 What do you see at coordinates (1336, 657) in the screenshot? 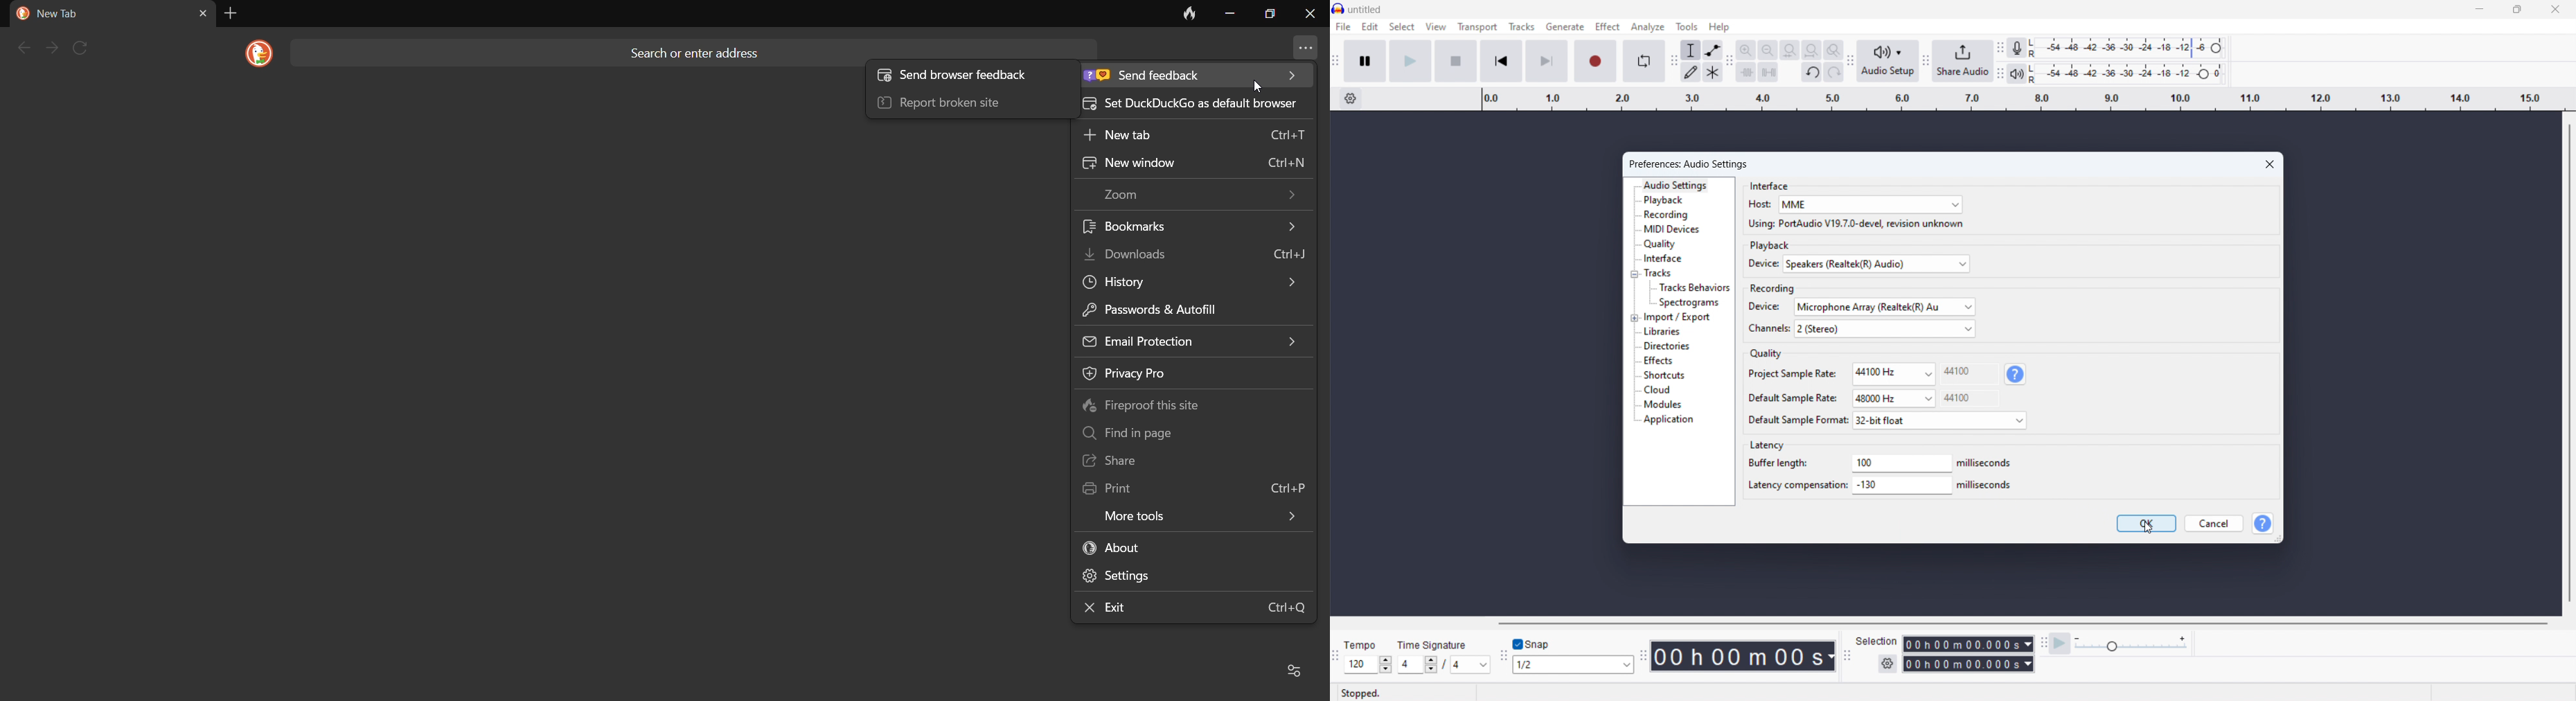
I see `time signature toolbar` at bounding box center [1336, 657].